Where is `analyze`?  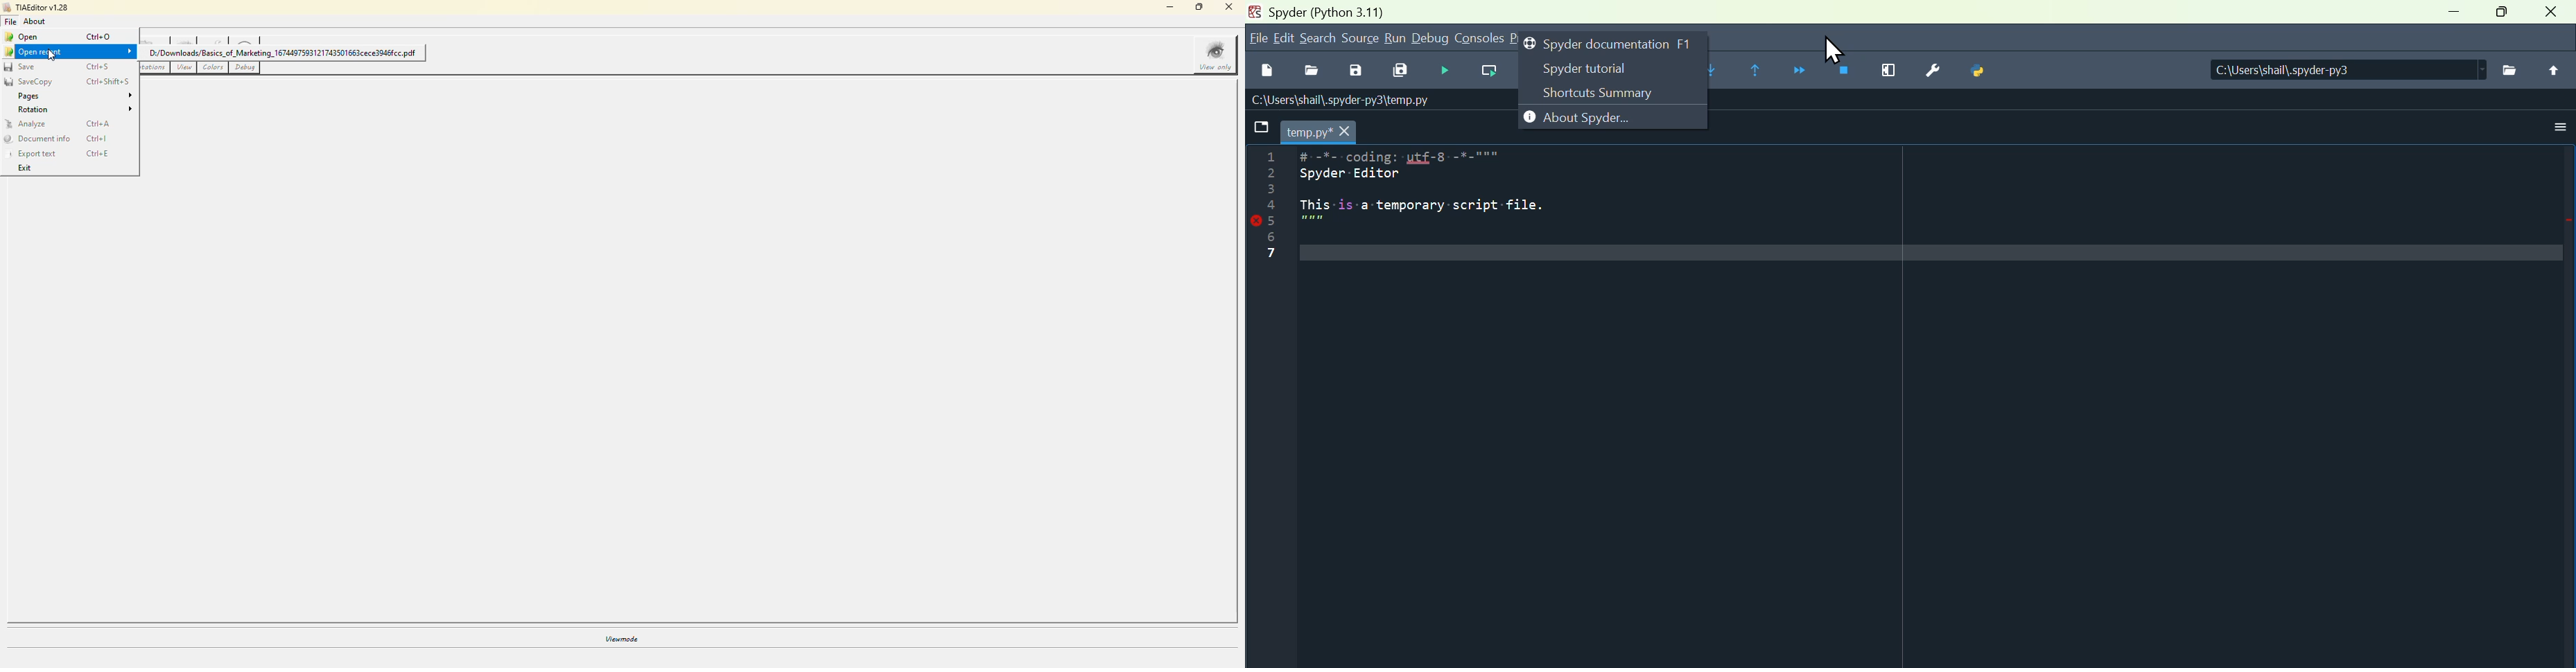 analyze is located at coordinates (28, 125).